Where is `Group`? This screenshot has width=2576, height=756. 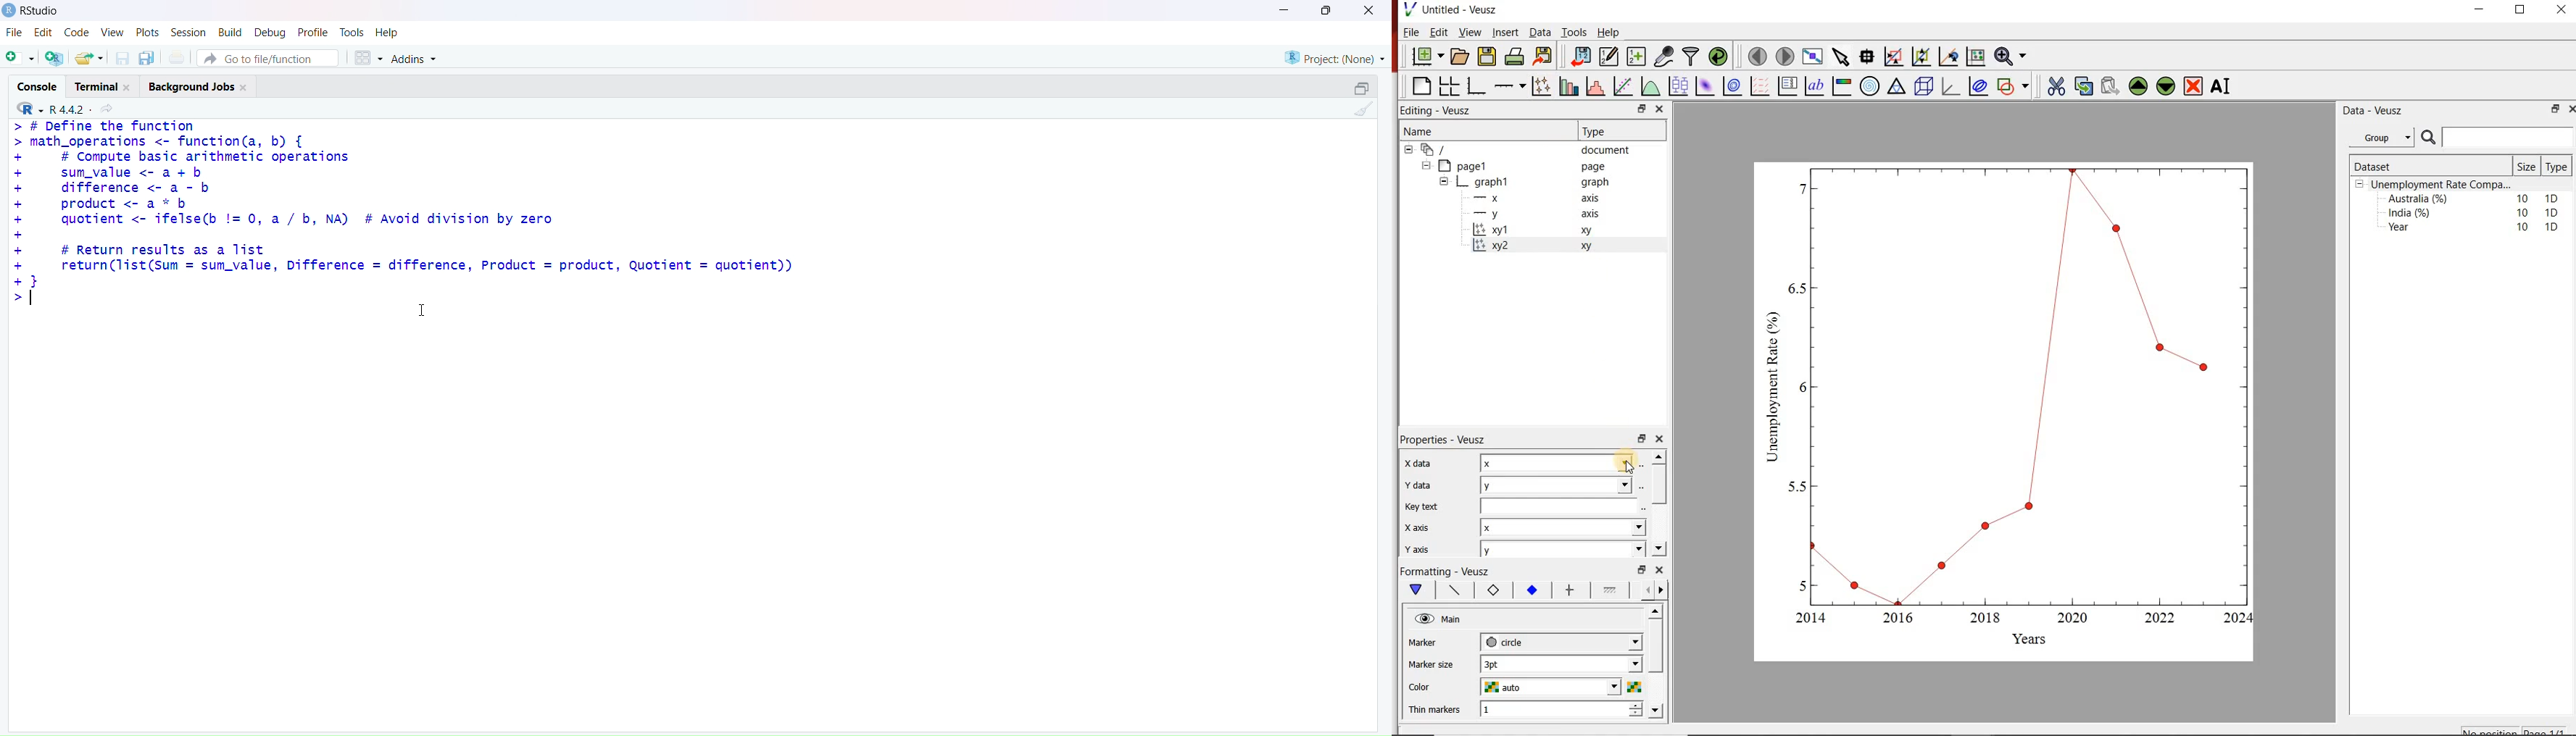 Group is located at coordinates (2384, 137).